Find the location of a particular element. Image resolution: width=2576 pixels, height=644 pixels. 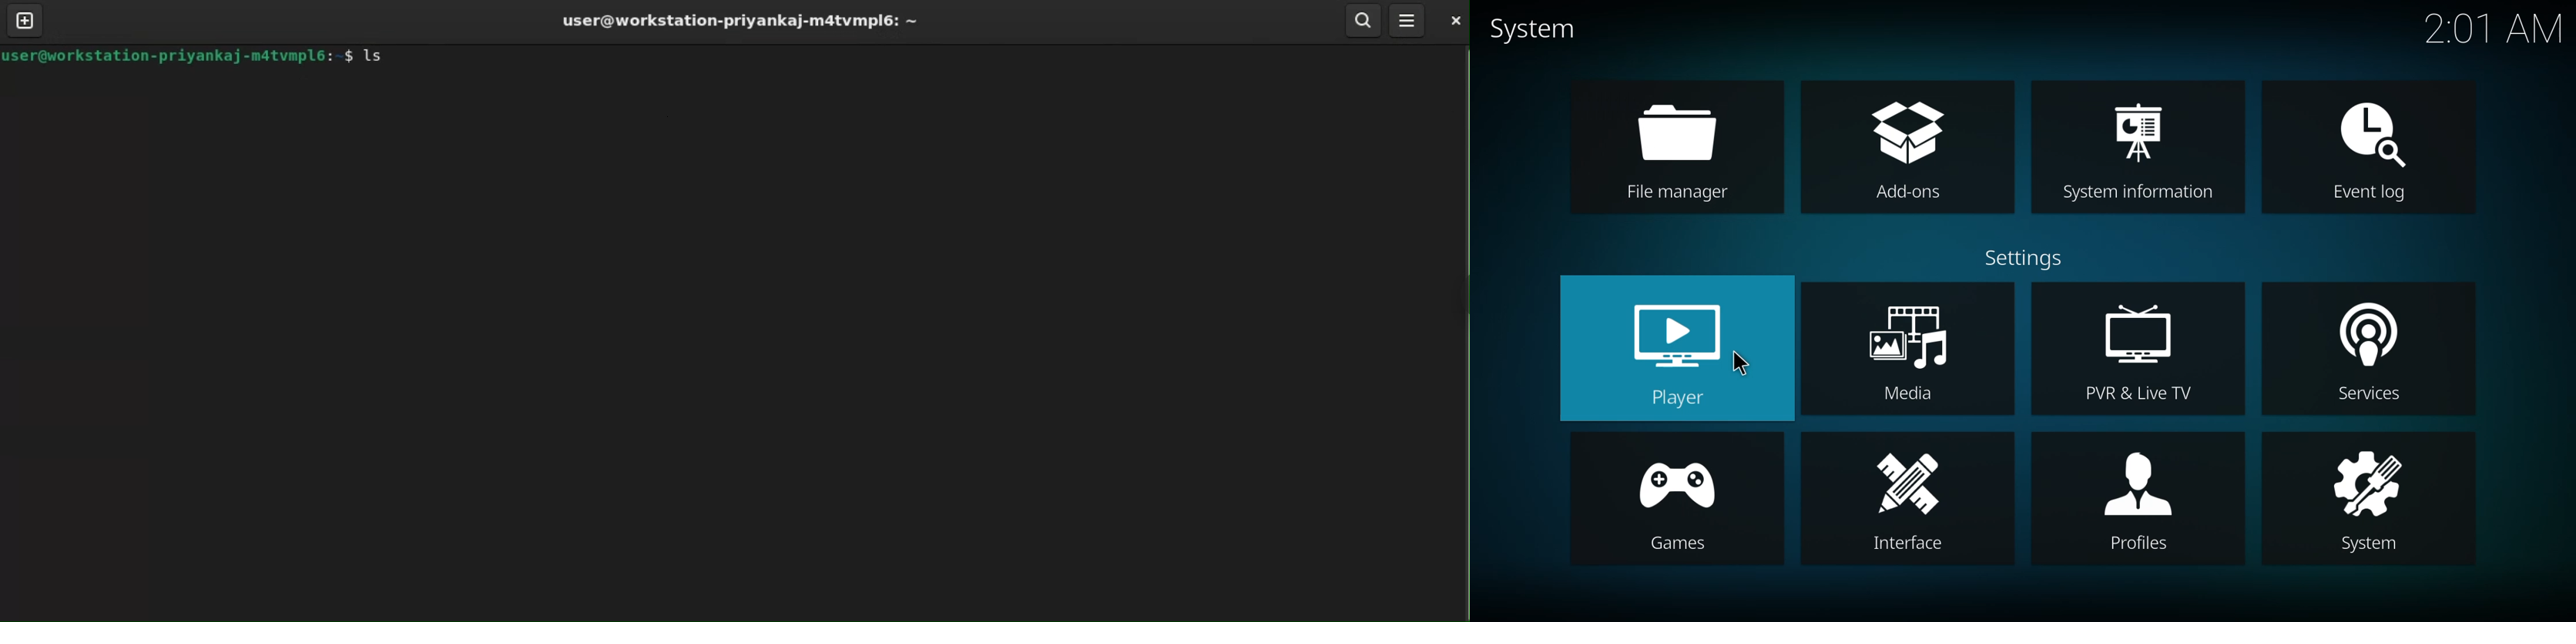

system information is located at coordinates (2143, 145).